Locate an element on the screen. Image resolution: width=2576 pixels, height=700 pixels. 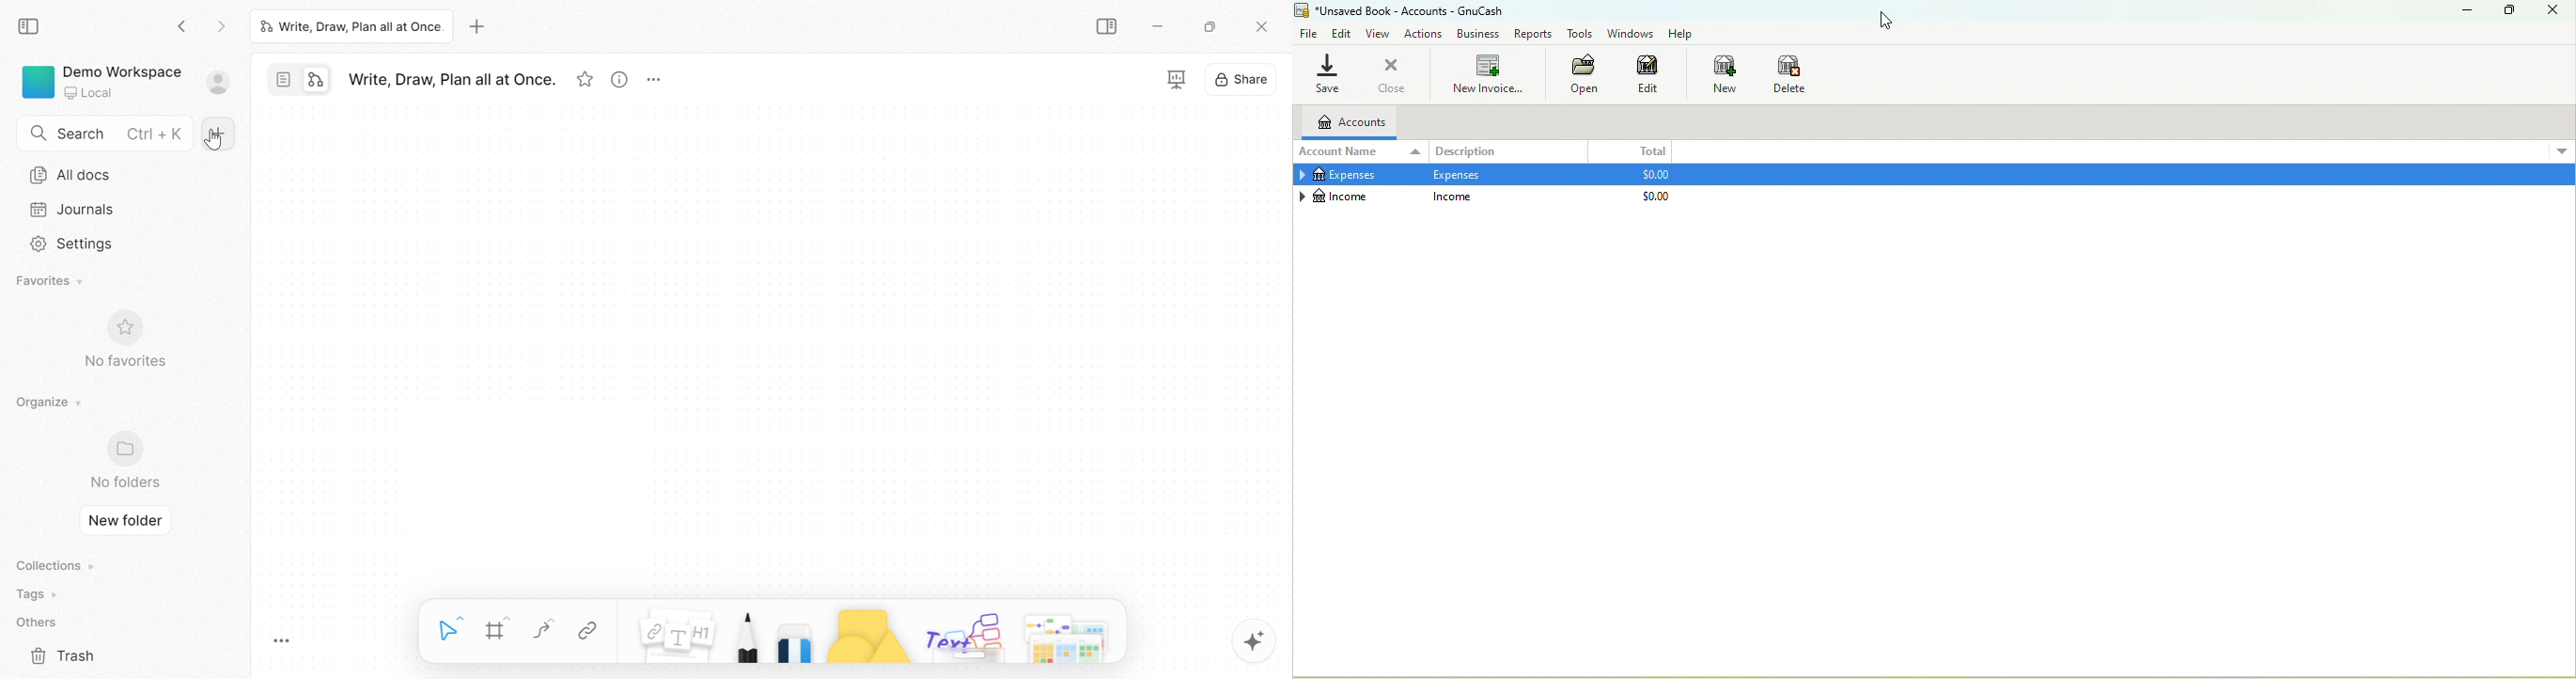
Close is located at coordinates (1263, 28).